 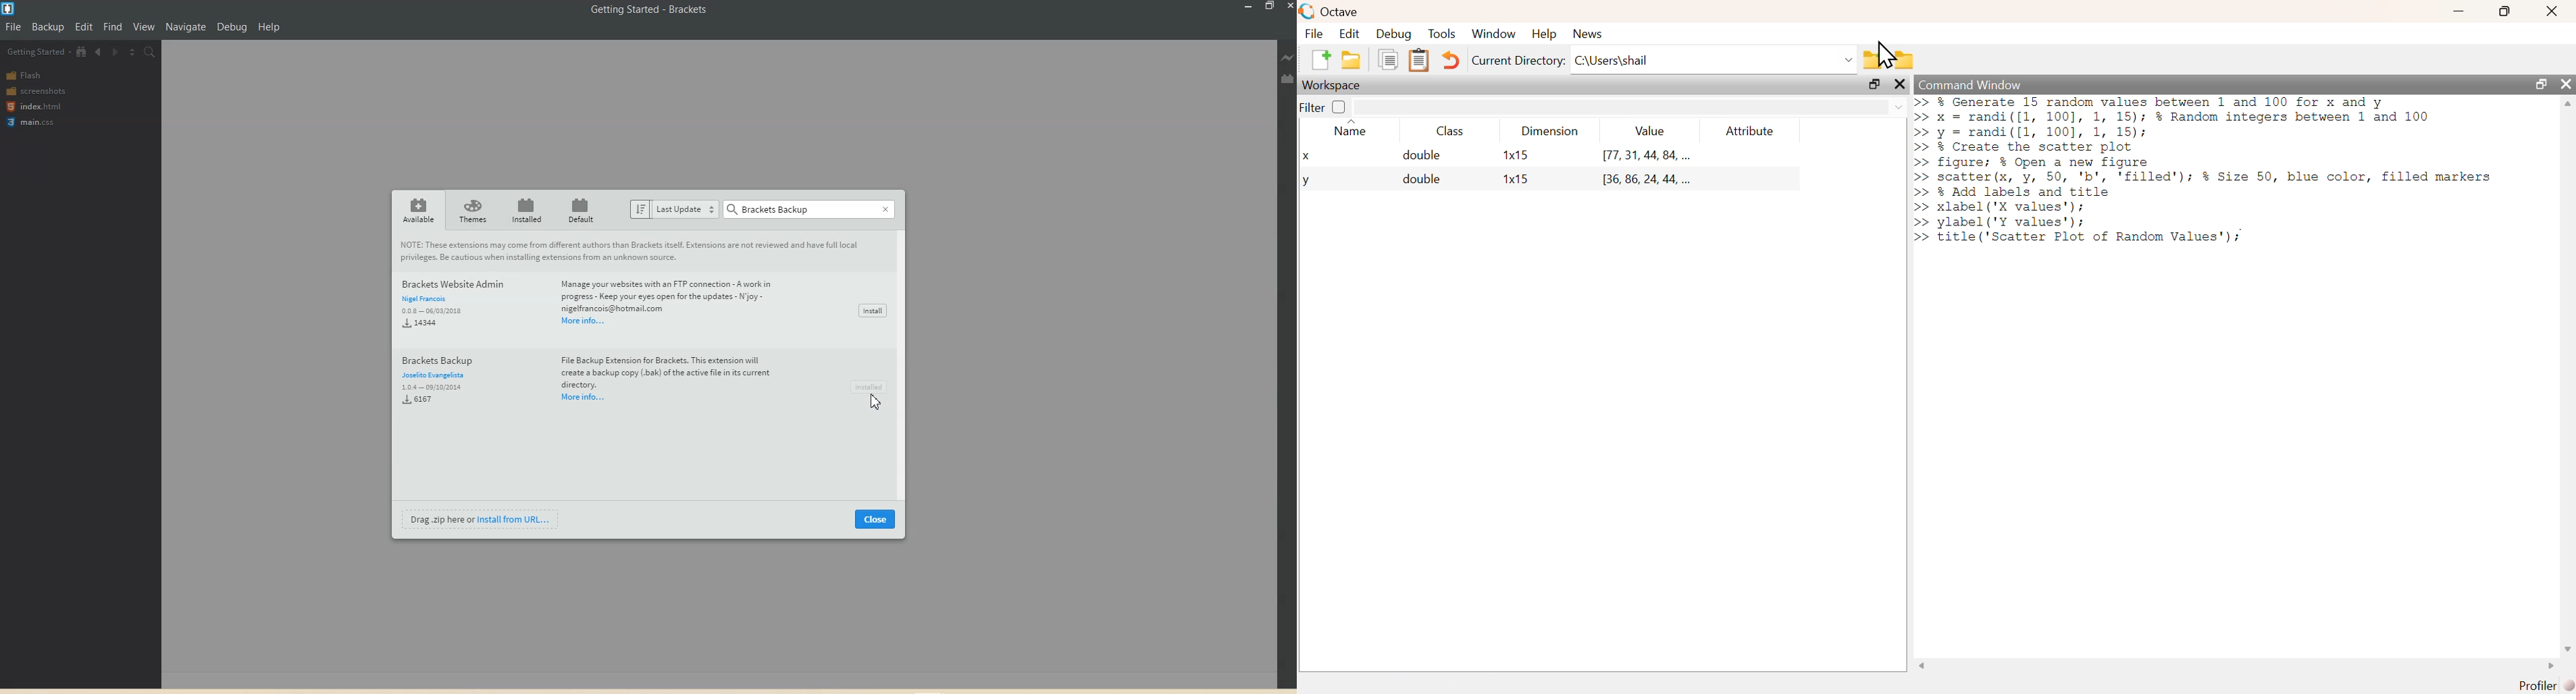 I want to click on [36, 86, 24, 44, ..., so click(x=1649, y=179).